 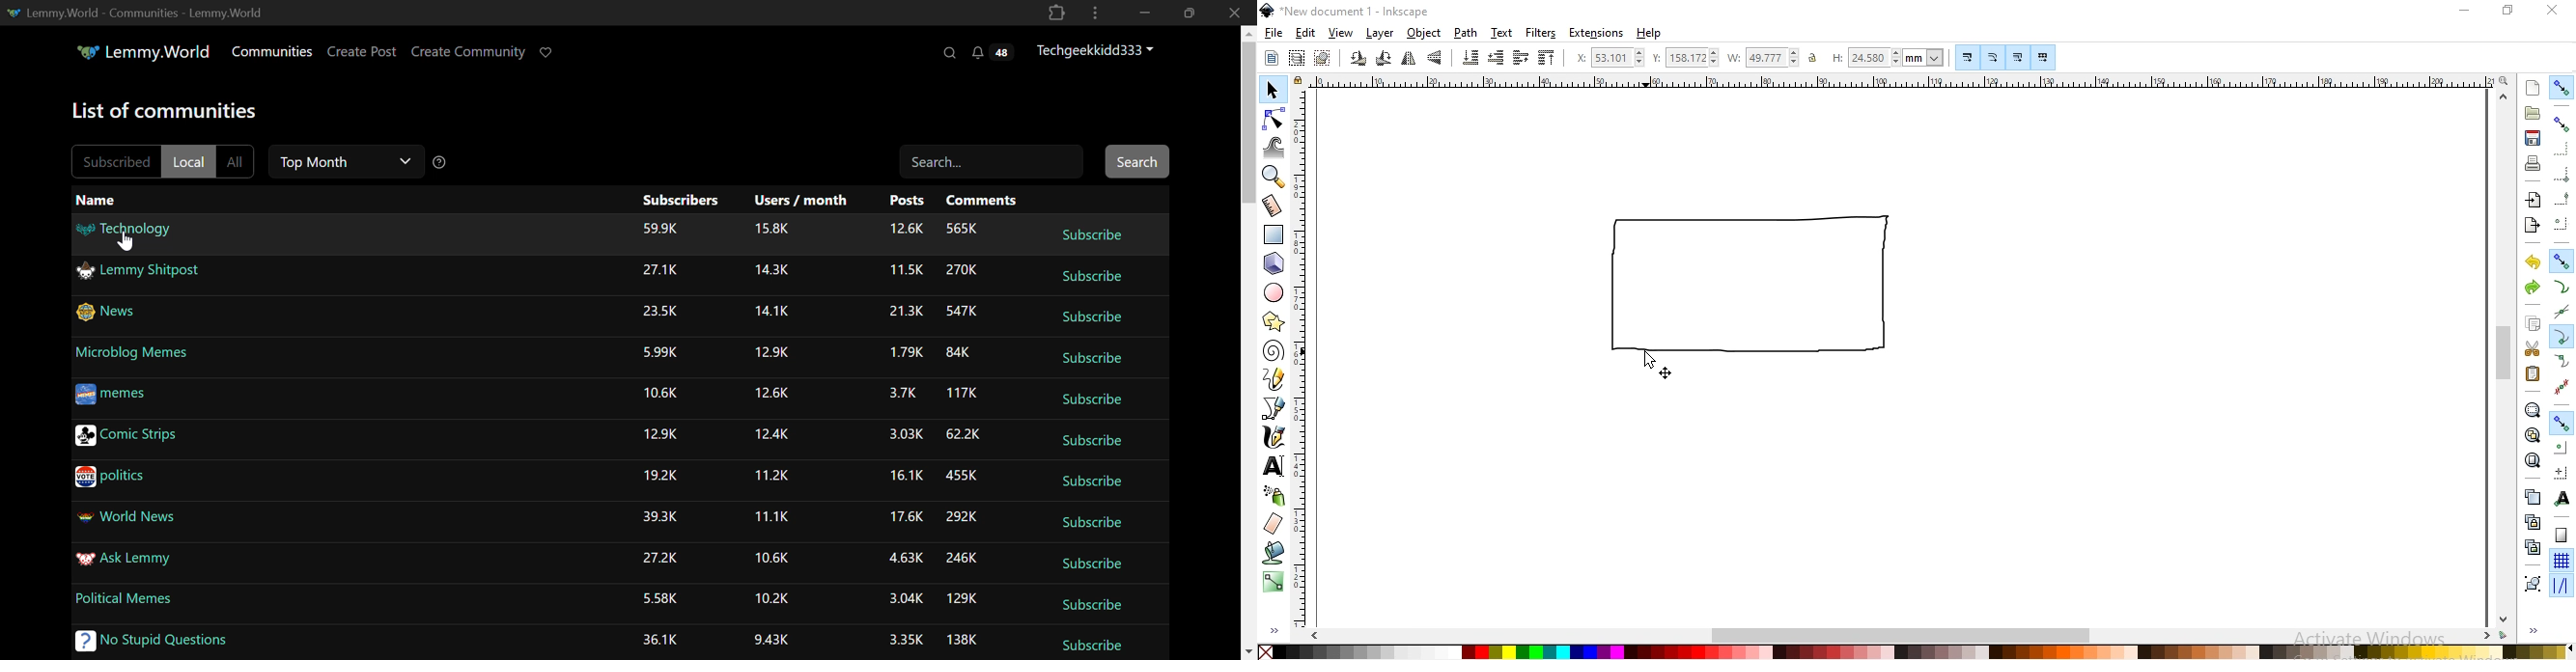 What do you see at coordinates (1381, 34) in the screenshot?
I see `layer` at bounding box center [1381, 34].